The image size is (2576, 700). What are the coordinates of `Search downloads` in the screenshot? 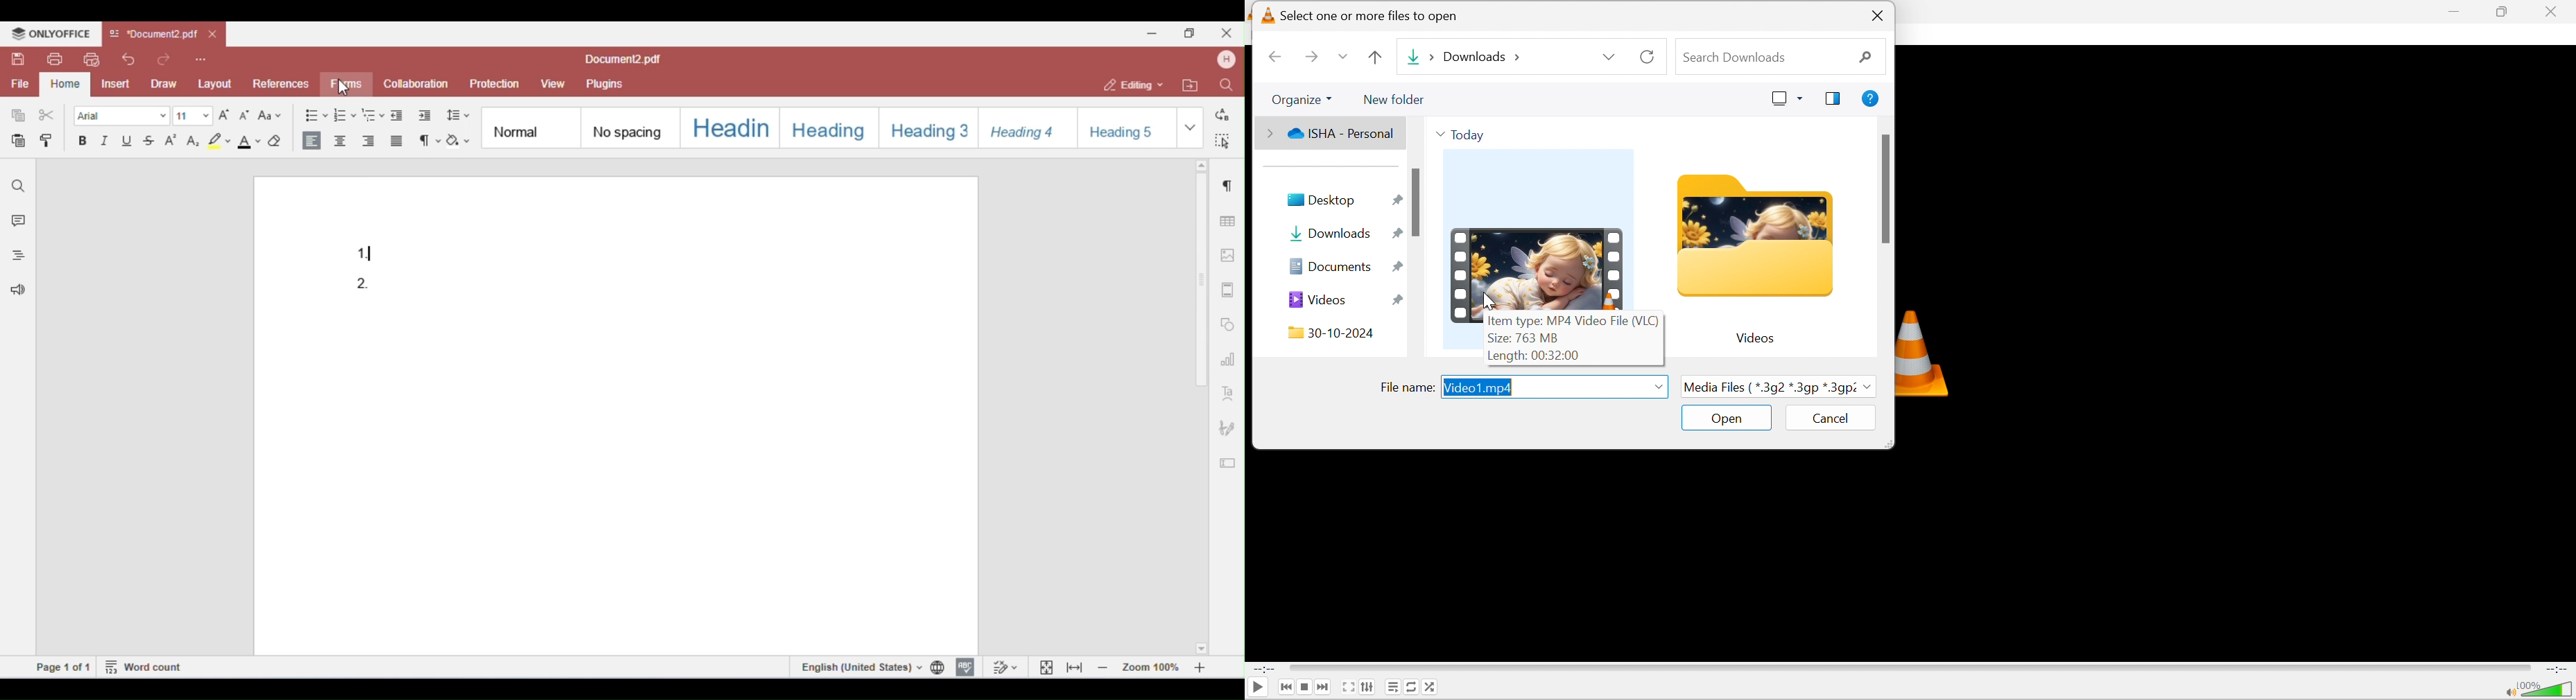 It's located at (1735, 58).